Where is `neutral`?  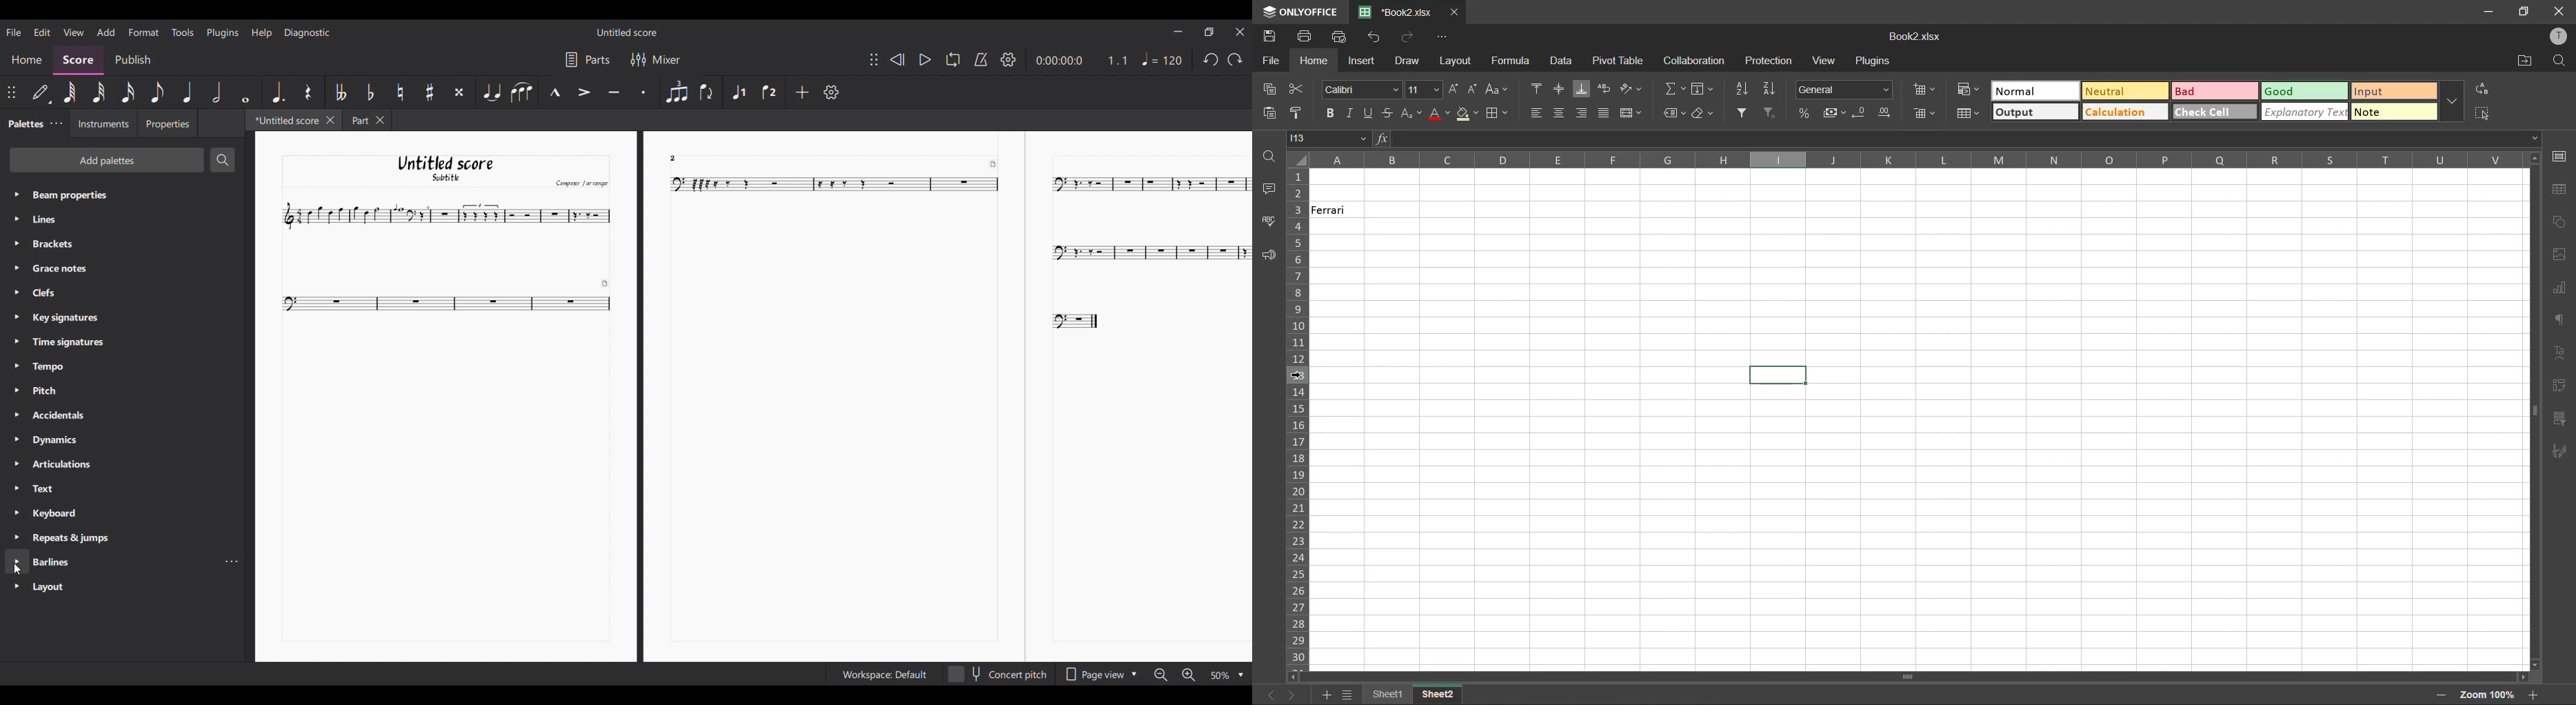 neutral is located at coordinates (2129, 92).